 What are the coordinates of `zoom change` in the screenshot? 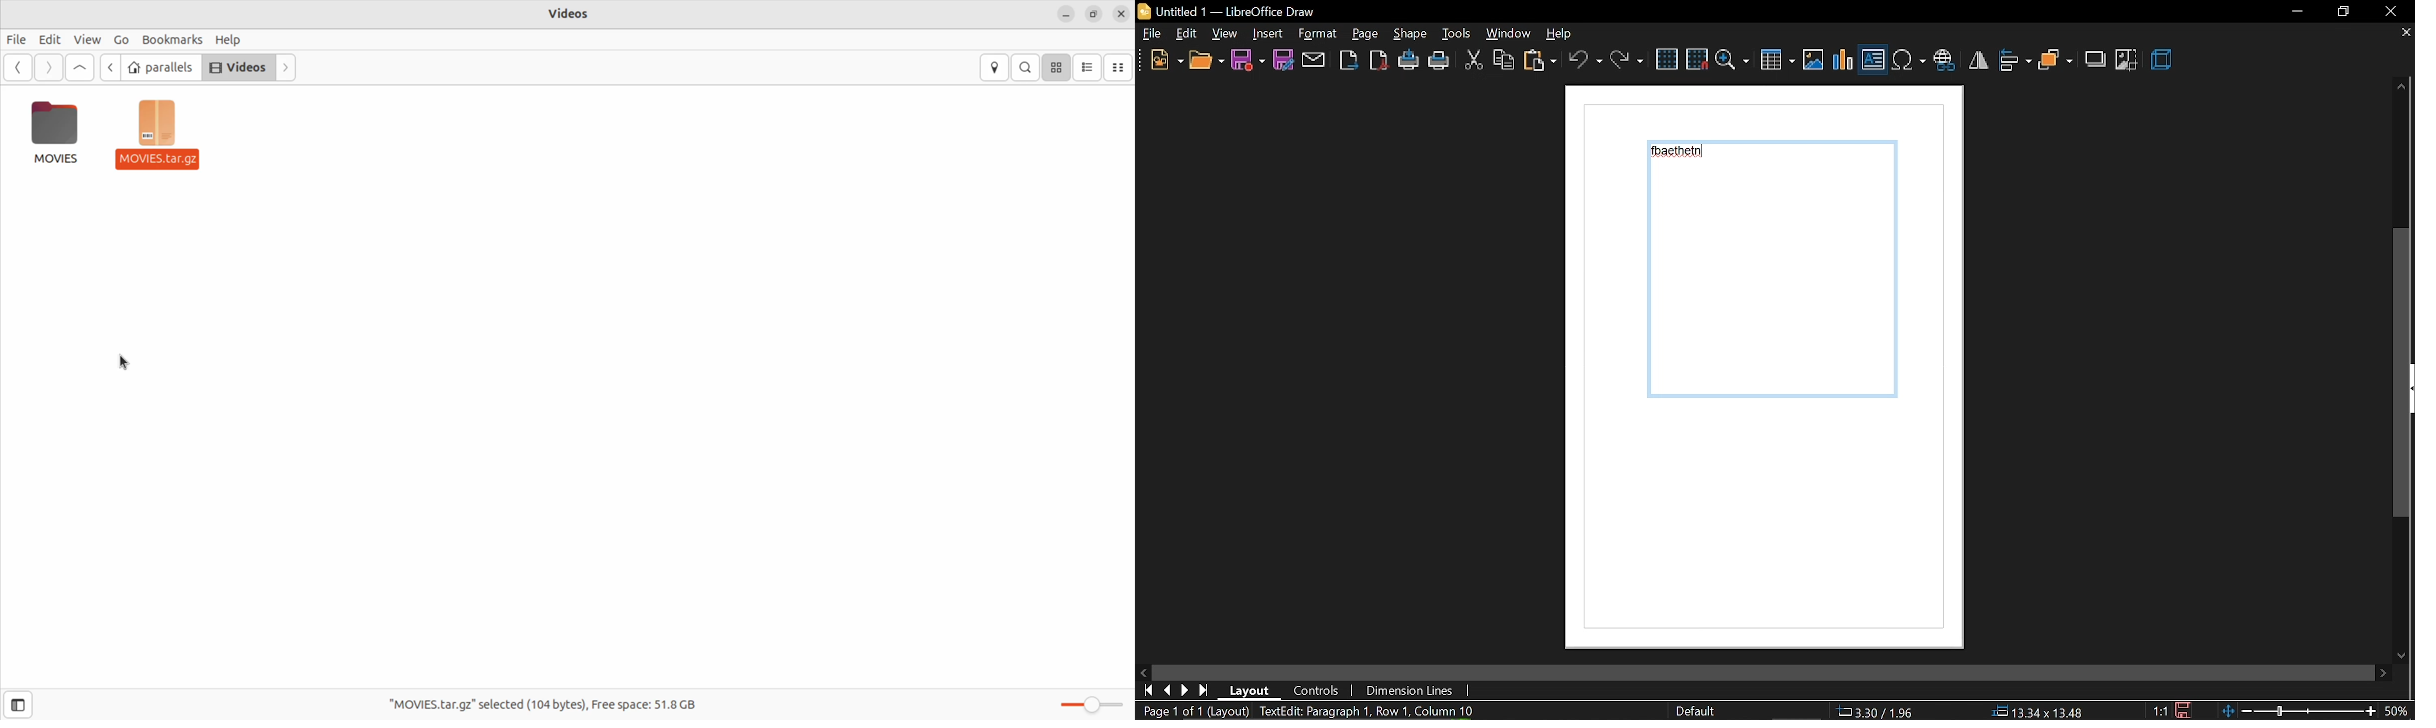 It's located at (2318, 713).